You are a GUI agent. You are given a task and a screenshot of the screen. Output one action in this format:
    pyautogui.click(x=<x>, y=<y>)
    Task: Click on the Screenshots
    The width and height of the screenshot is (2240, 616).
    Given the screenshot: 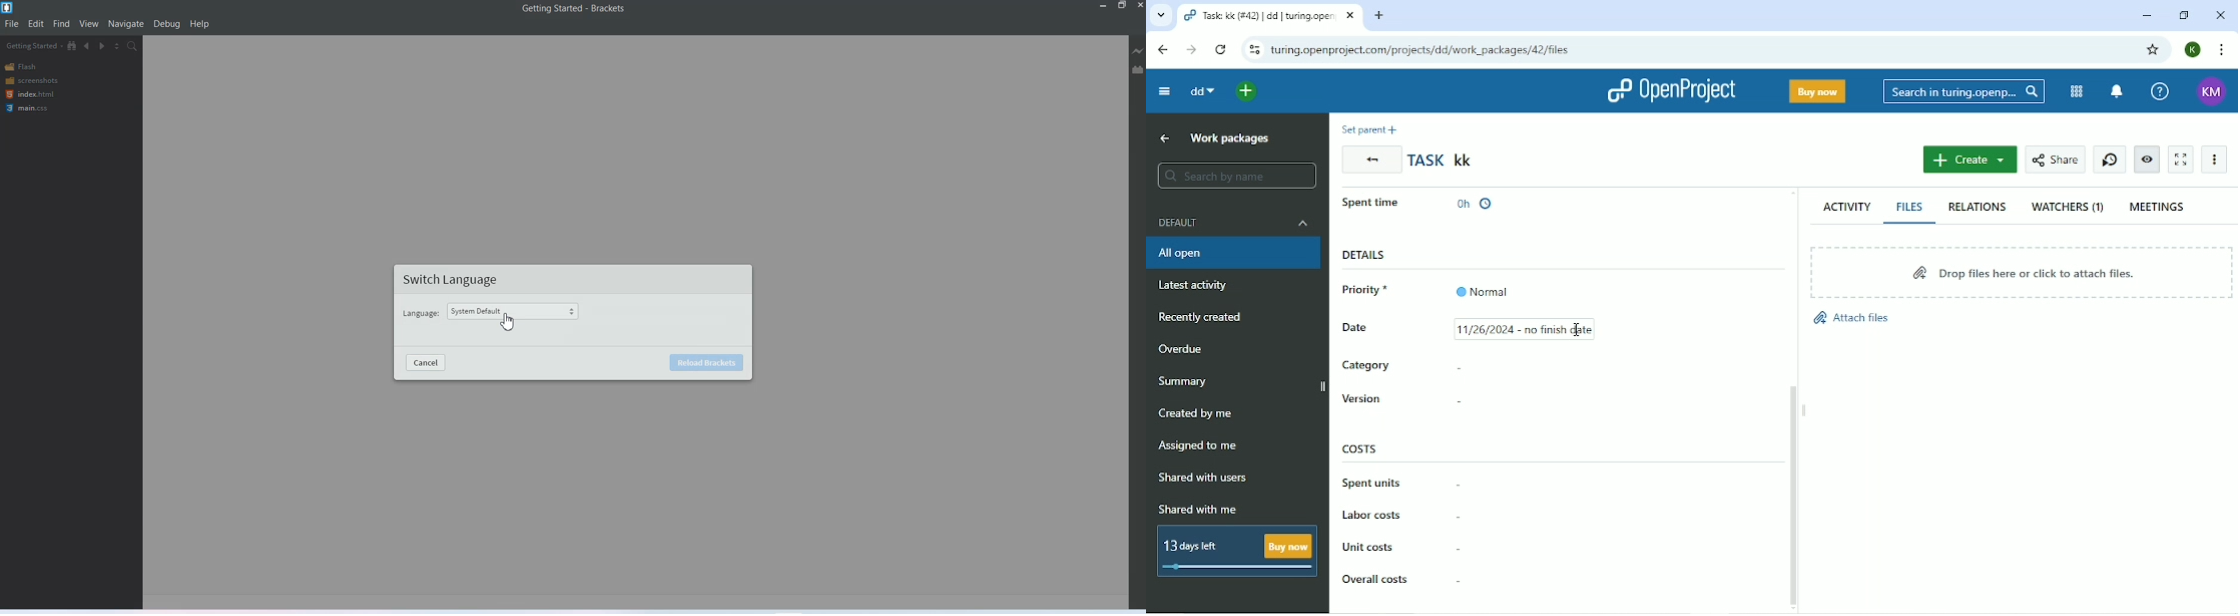 What is the action you would take?
    pyautogui.click(x=31, y=81)
    